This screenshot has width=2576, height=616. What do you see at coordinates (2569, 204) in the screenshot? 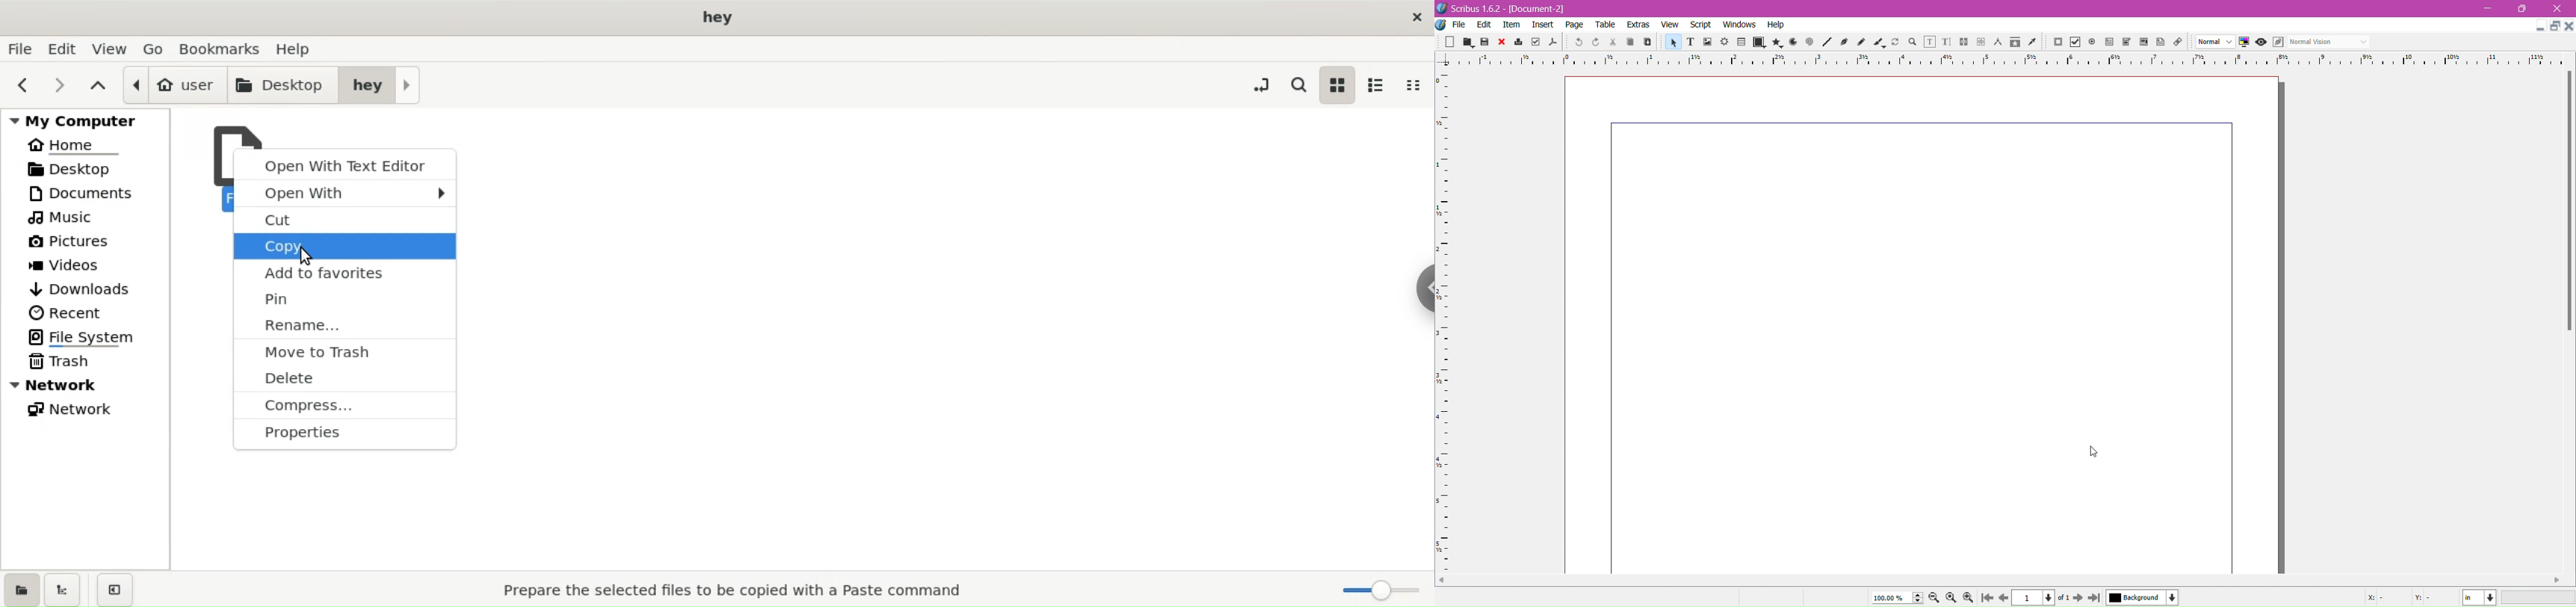
I see `horizontal scroll bar` at bounding box center [2569, 204].